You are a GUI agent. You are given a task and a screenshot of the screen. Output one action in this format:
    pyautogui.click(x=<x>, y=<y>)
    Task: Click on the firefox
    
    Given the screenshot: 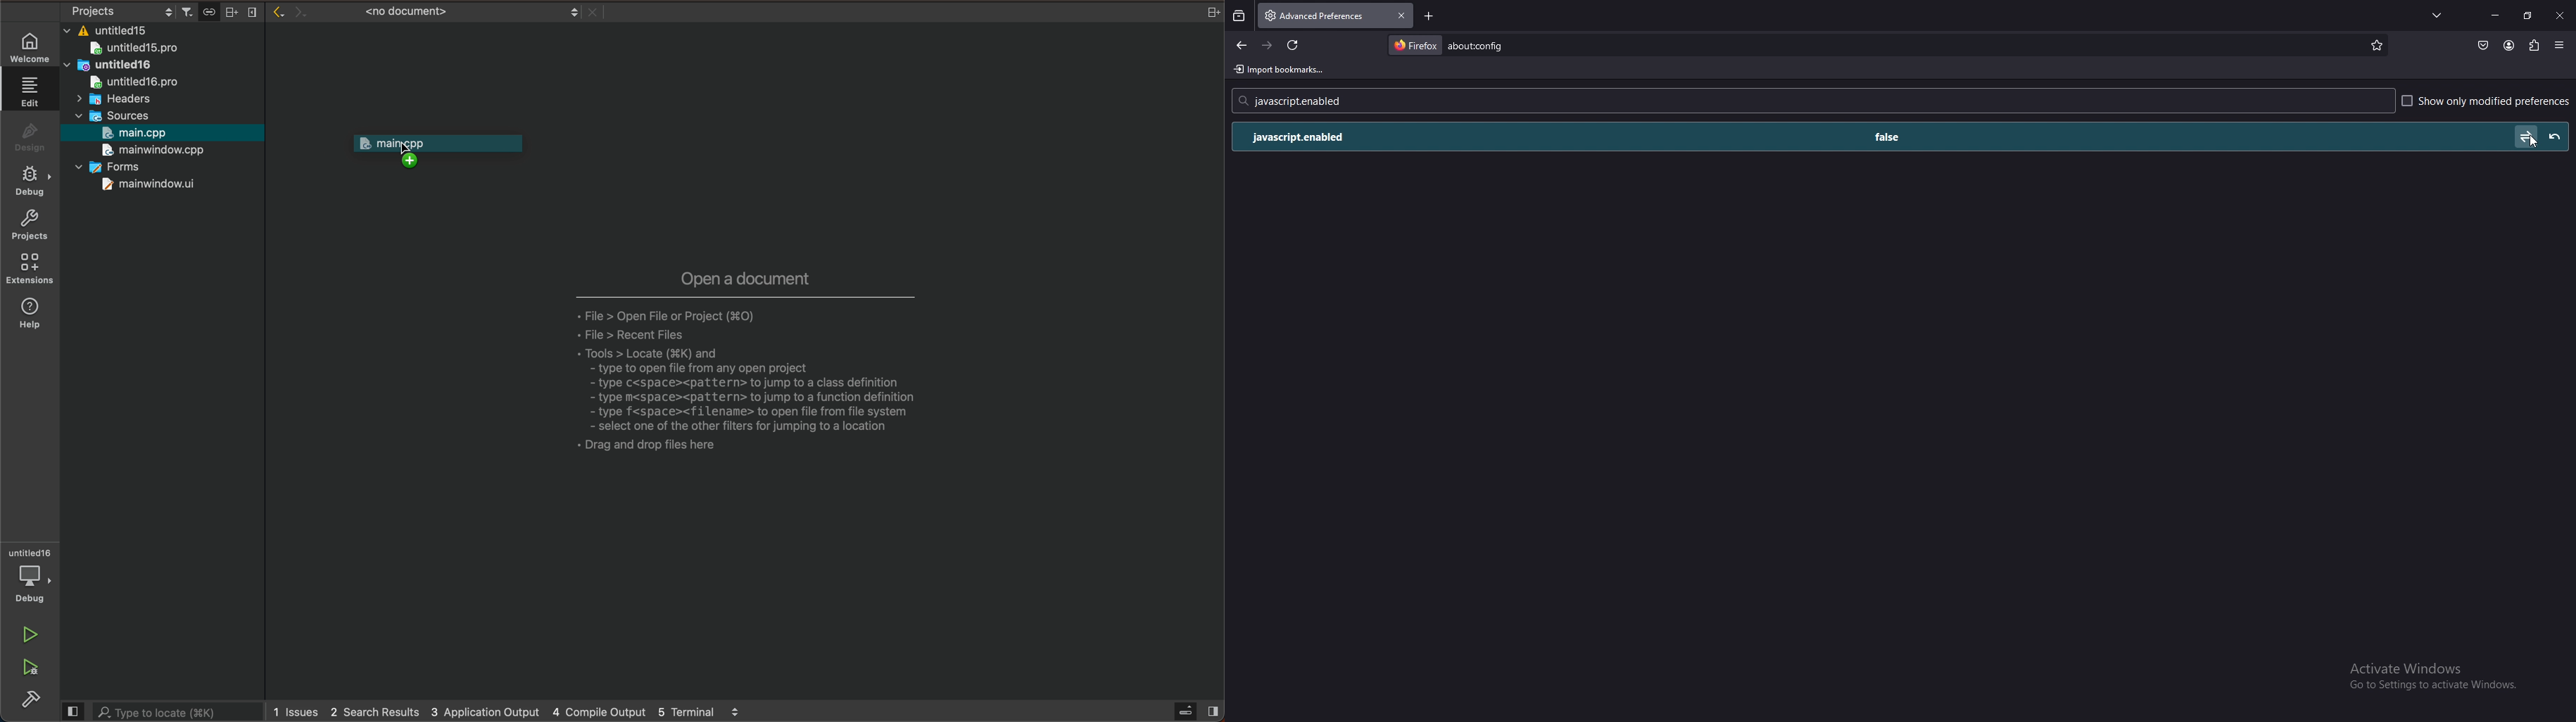 What is the action you would take?
    pyautogui.click(x=1415, y=44)
    